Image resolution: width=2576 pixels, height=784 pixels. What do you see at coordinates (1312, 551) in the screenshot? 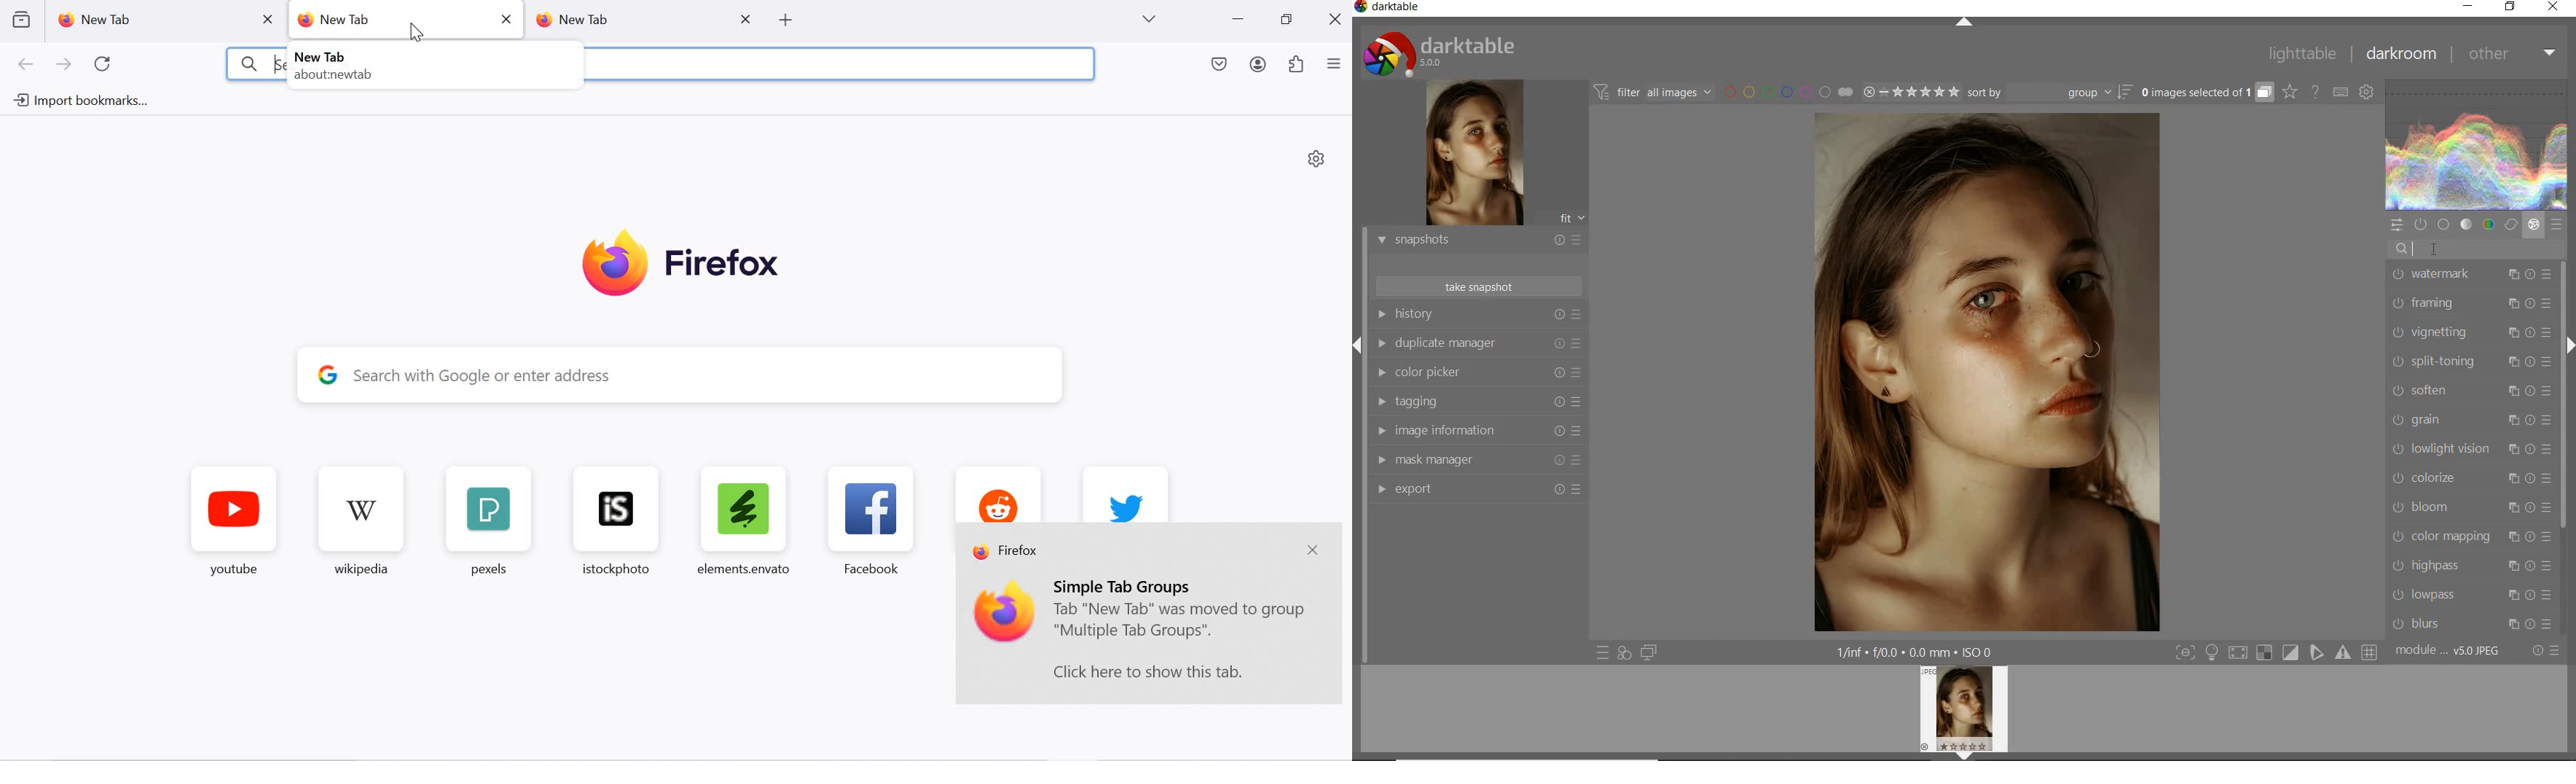
I see `close` at bounding box center [1312, 551].